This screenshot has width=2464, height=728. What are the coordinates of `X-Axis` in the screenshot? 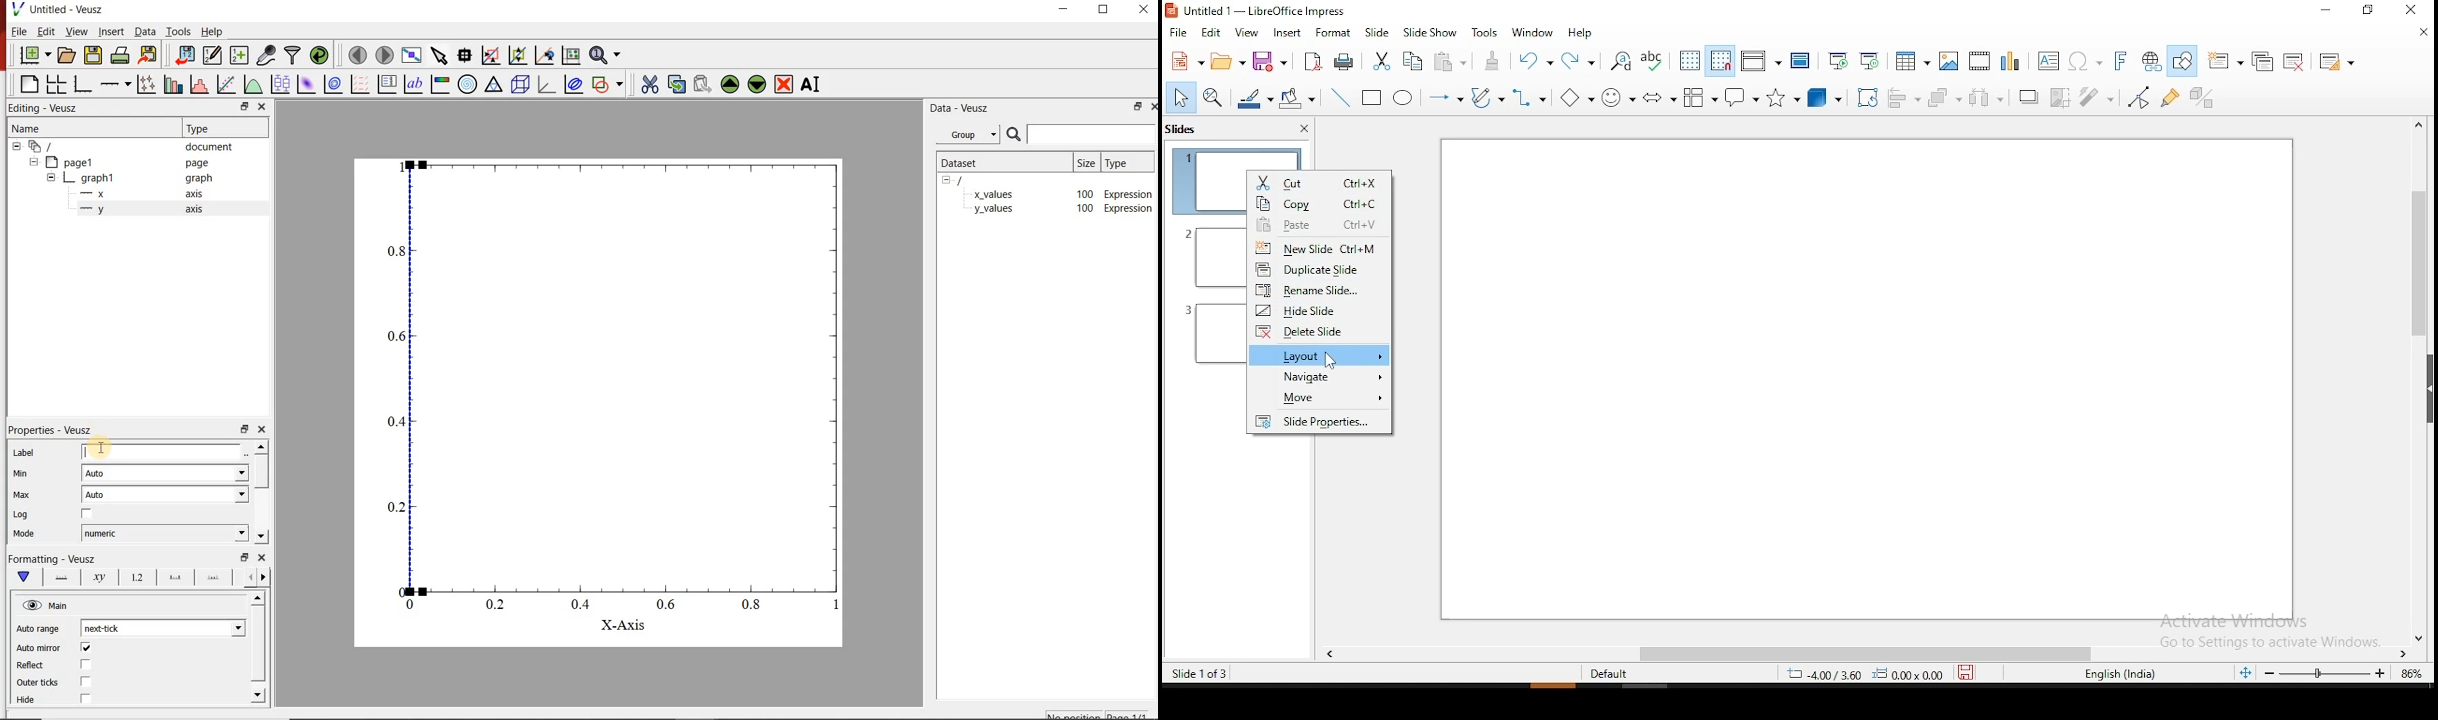 It's located at (632, 626).